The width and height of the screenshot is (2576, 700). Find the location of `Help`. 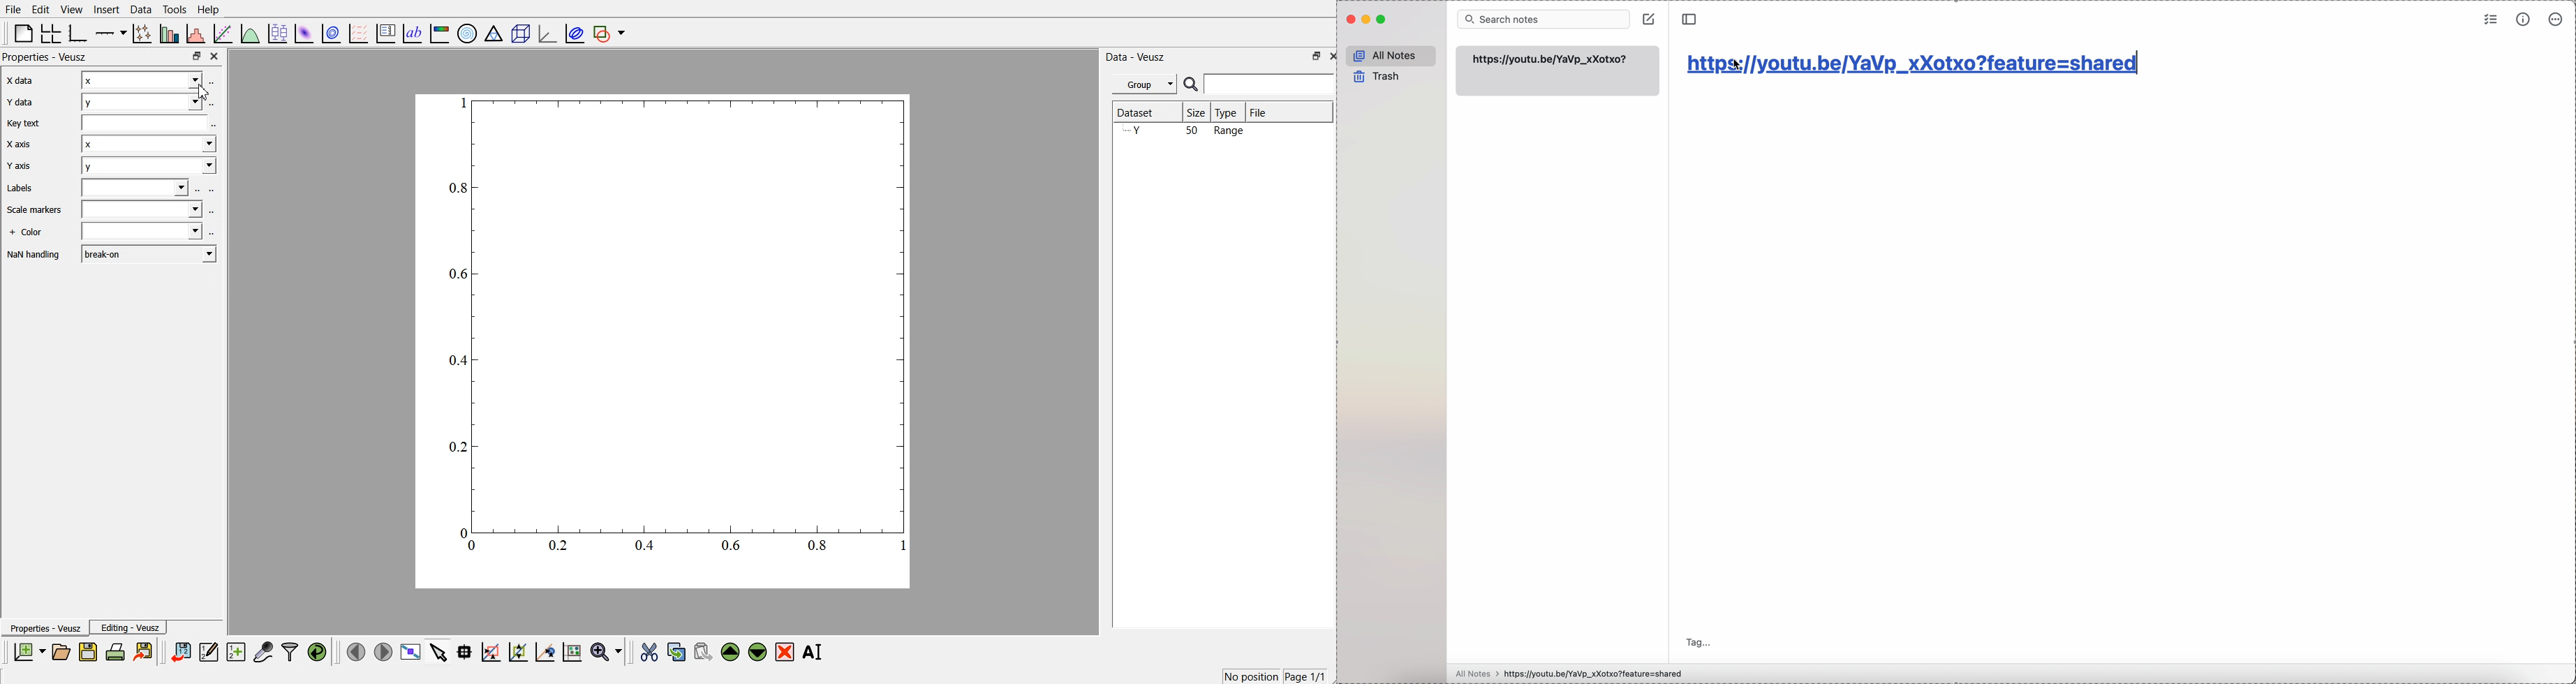

Help is located at coordinates (209, 10).